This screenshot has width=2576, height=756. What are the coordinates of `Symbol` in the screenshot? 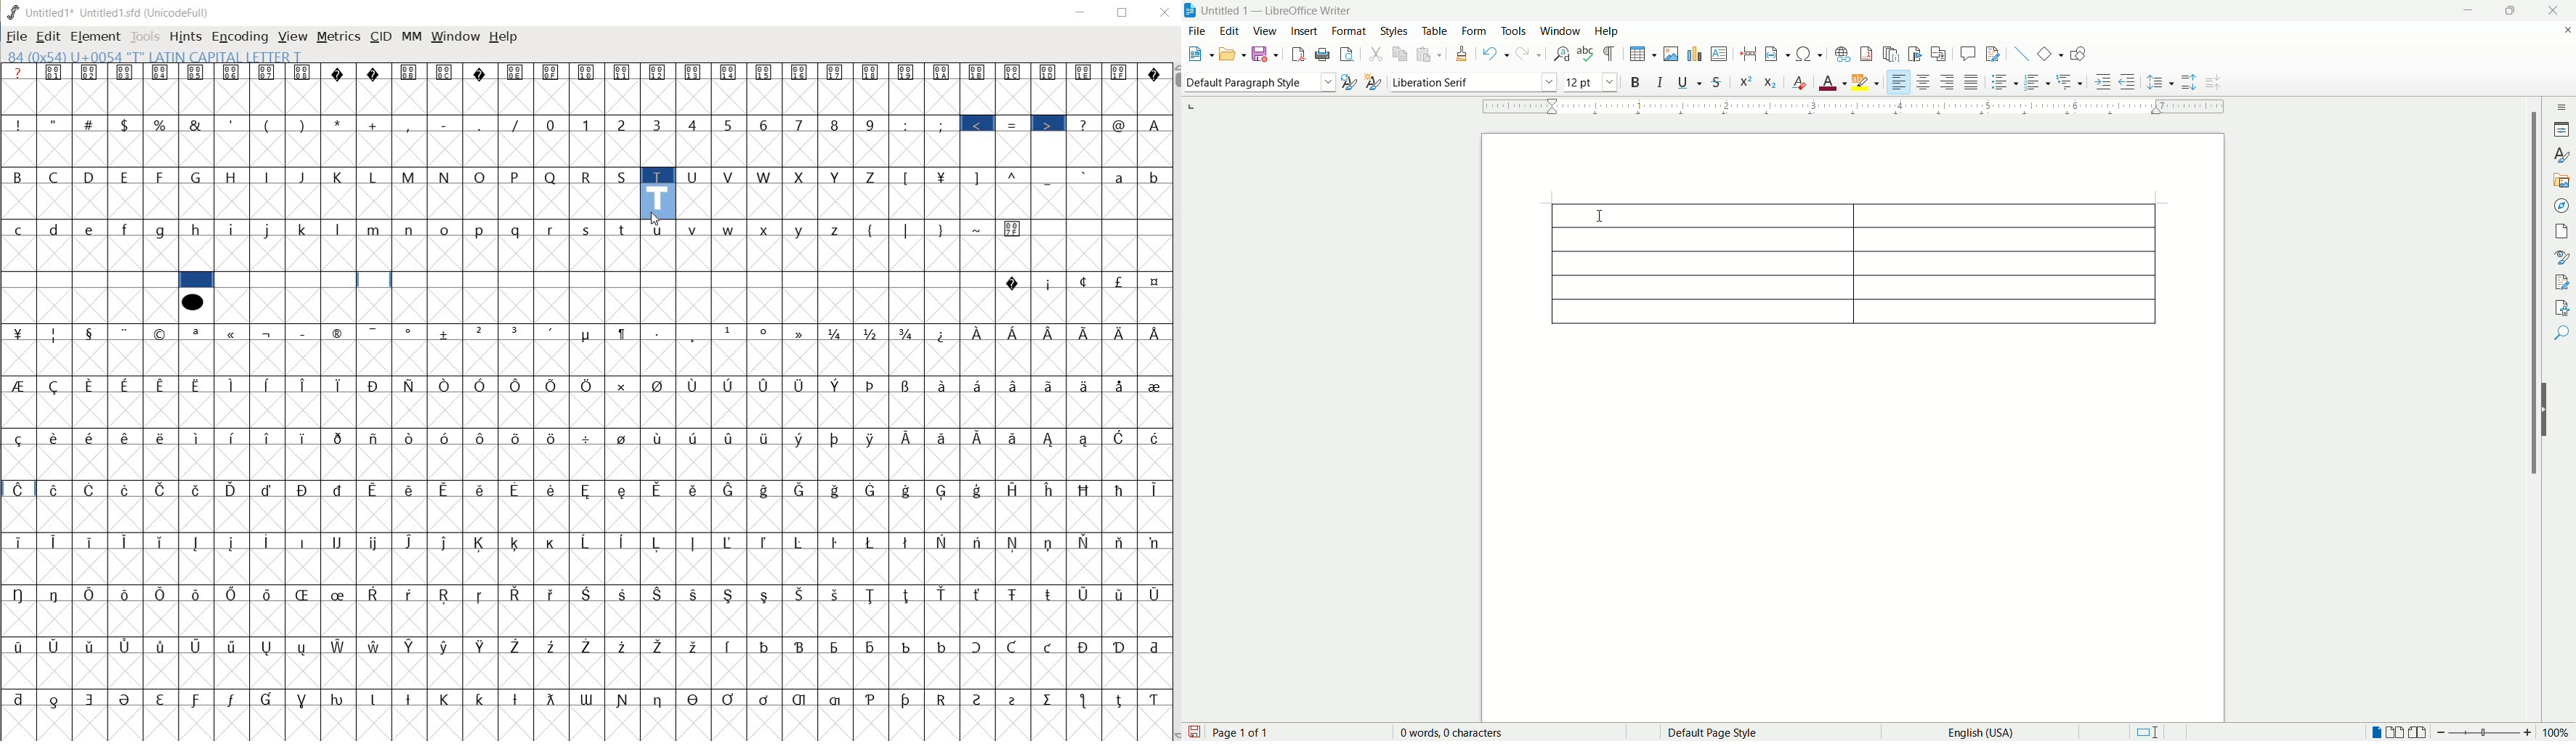 It's located at (766, 699).